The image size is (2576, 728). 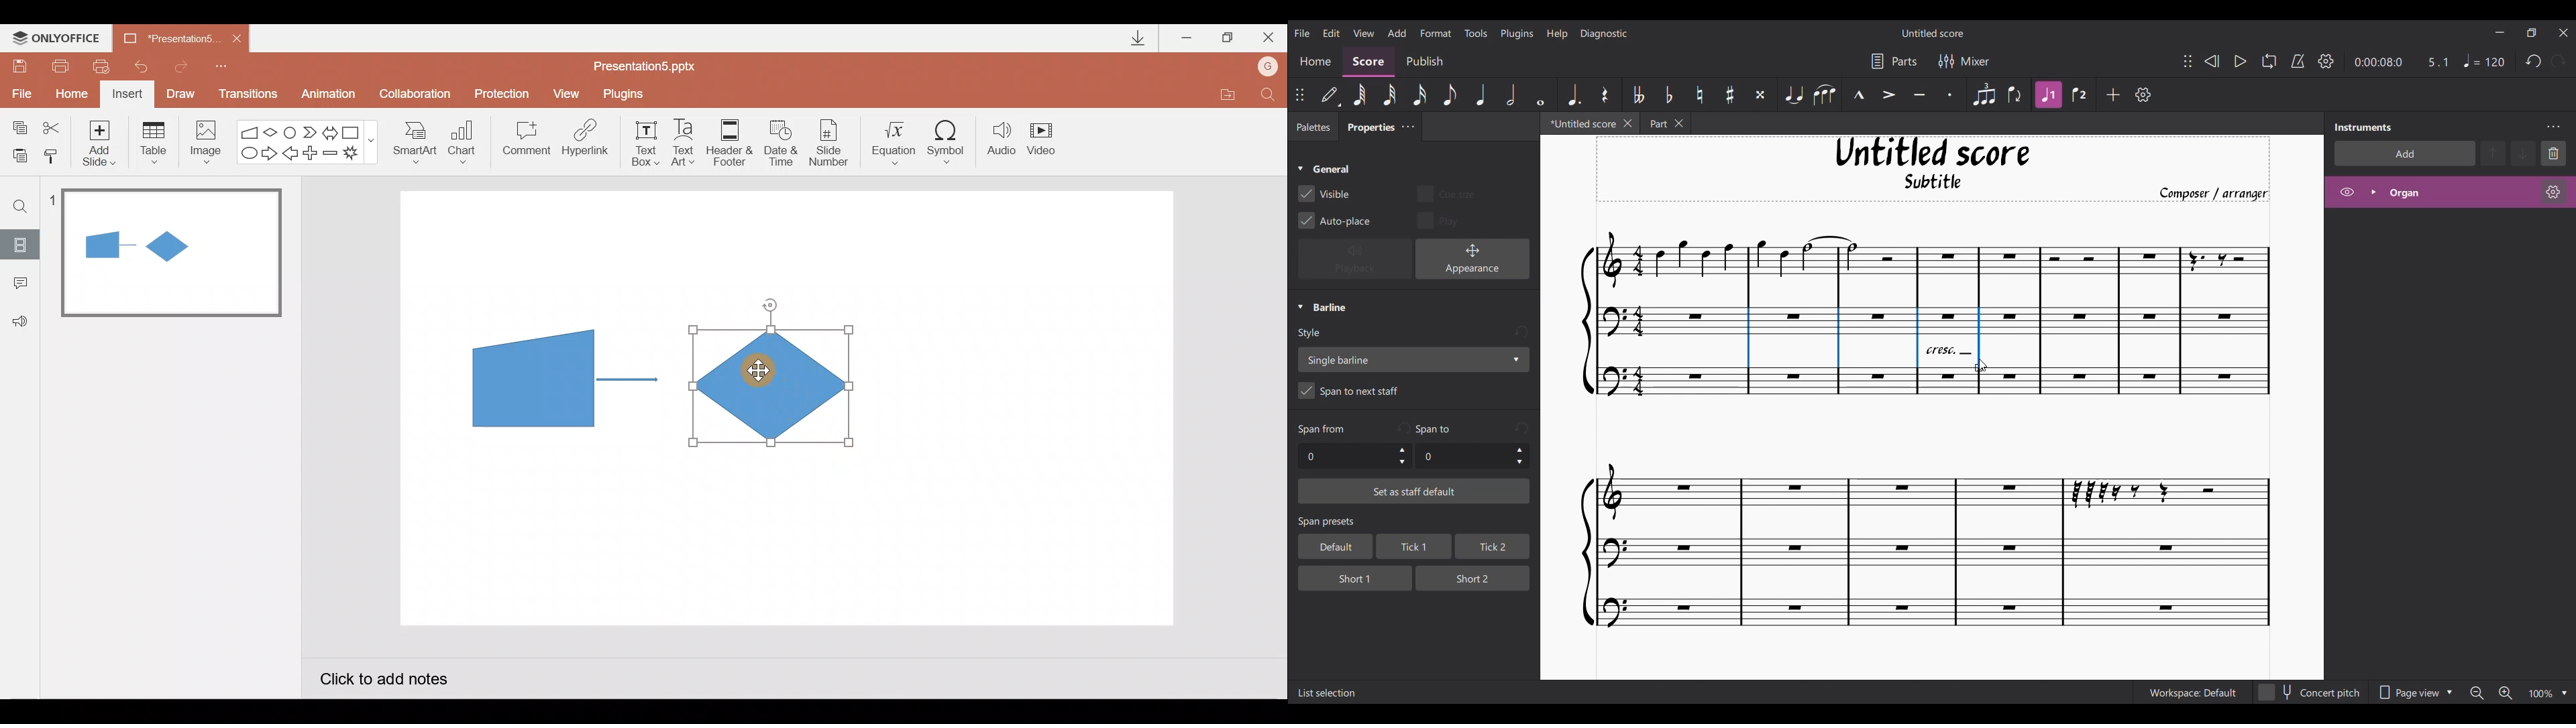 I want to click on SmartArt, so click(x=410, y=141).